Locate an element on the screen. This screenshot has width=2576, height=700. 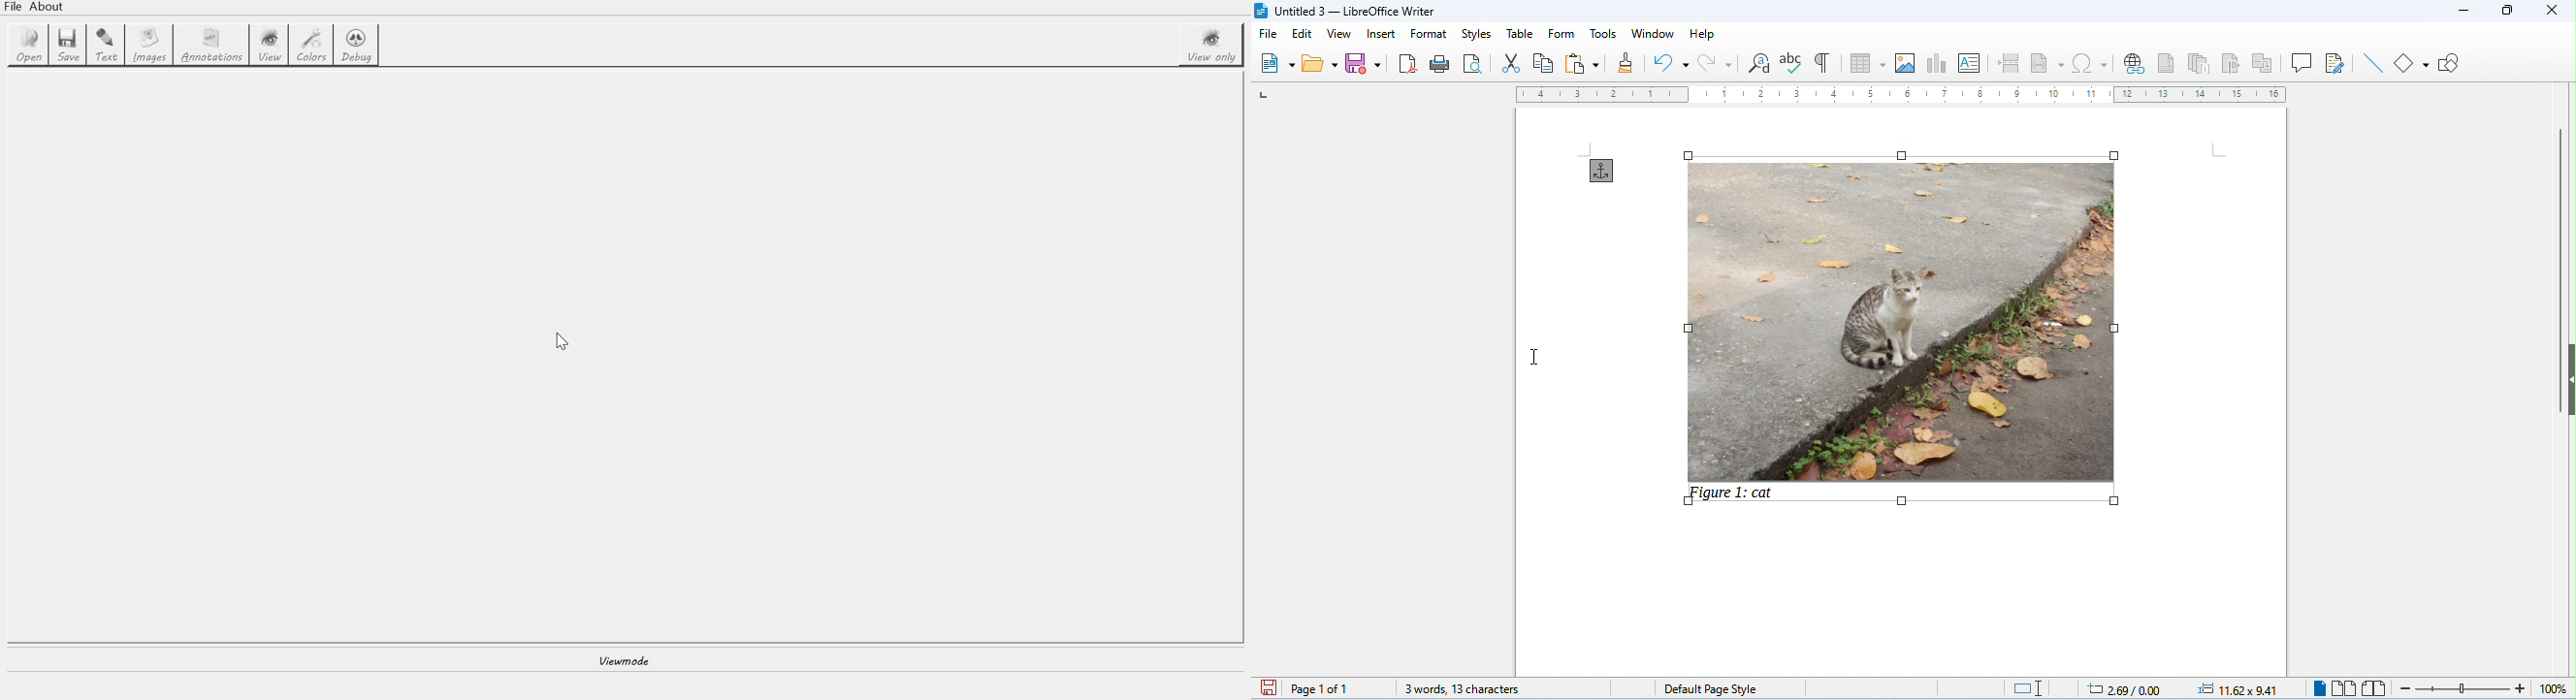
export pdf is located at coordinates (1409, 63).